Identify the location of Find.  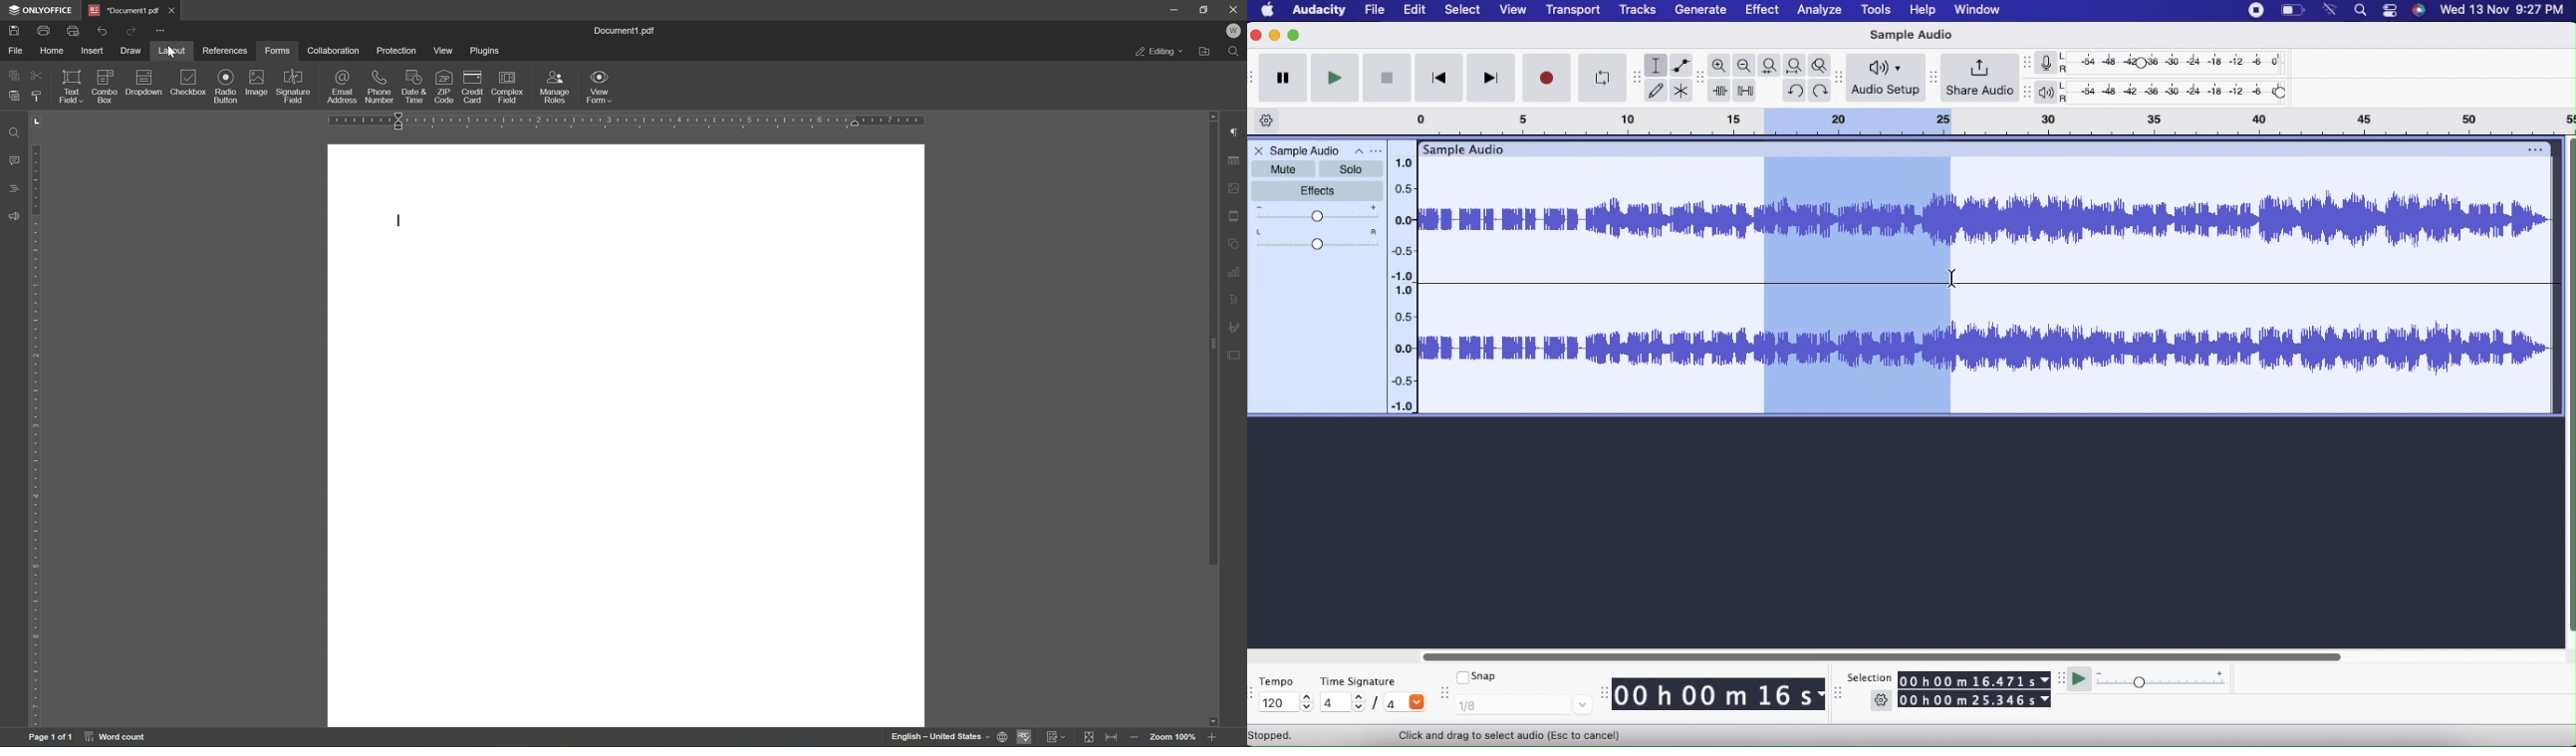
(12, 132).